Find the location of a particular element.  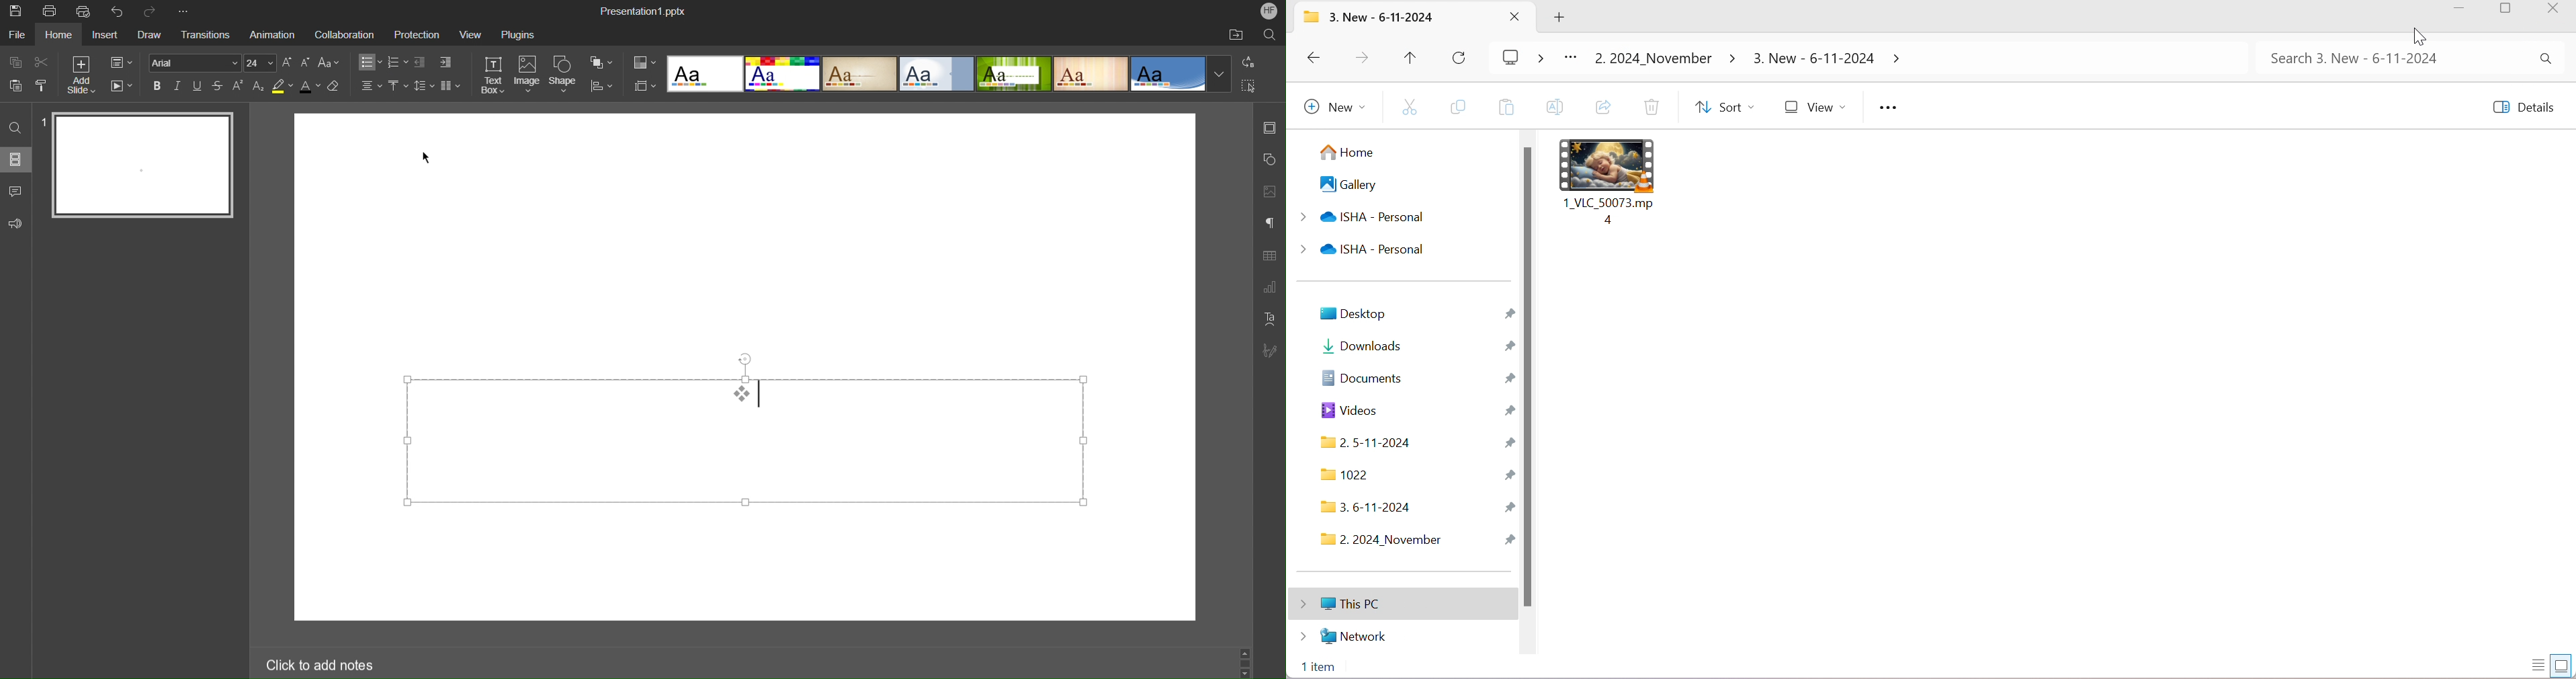

Add Slide is located at coordinates (80, 74).